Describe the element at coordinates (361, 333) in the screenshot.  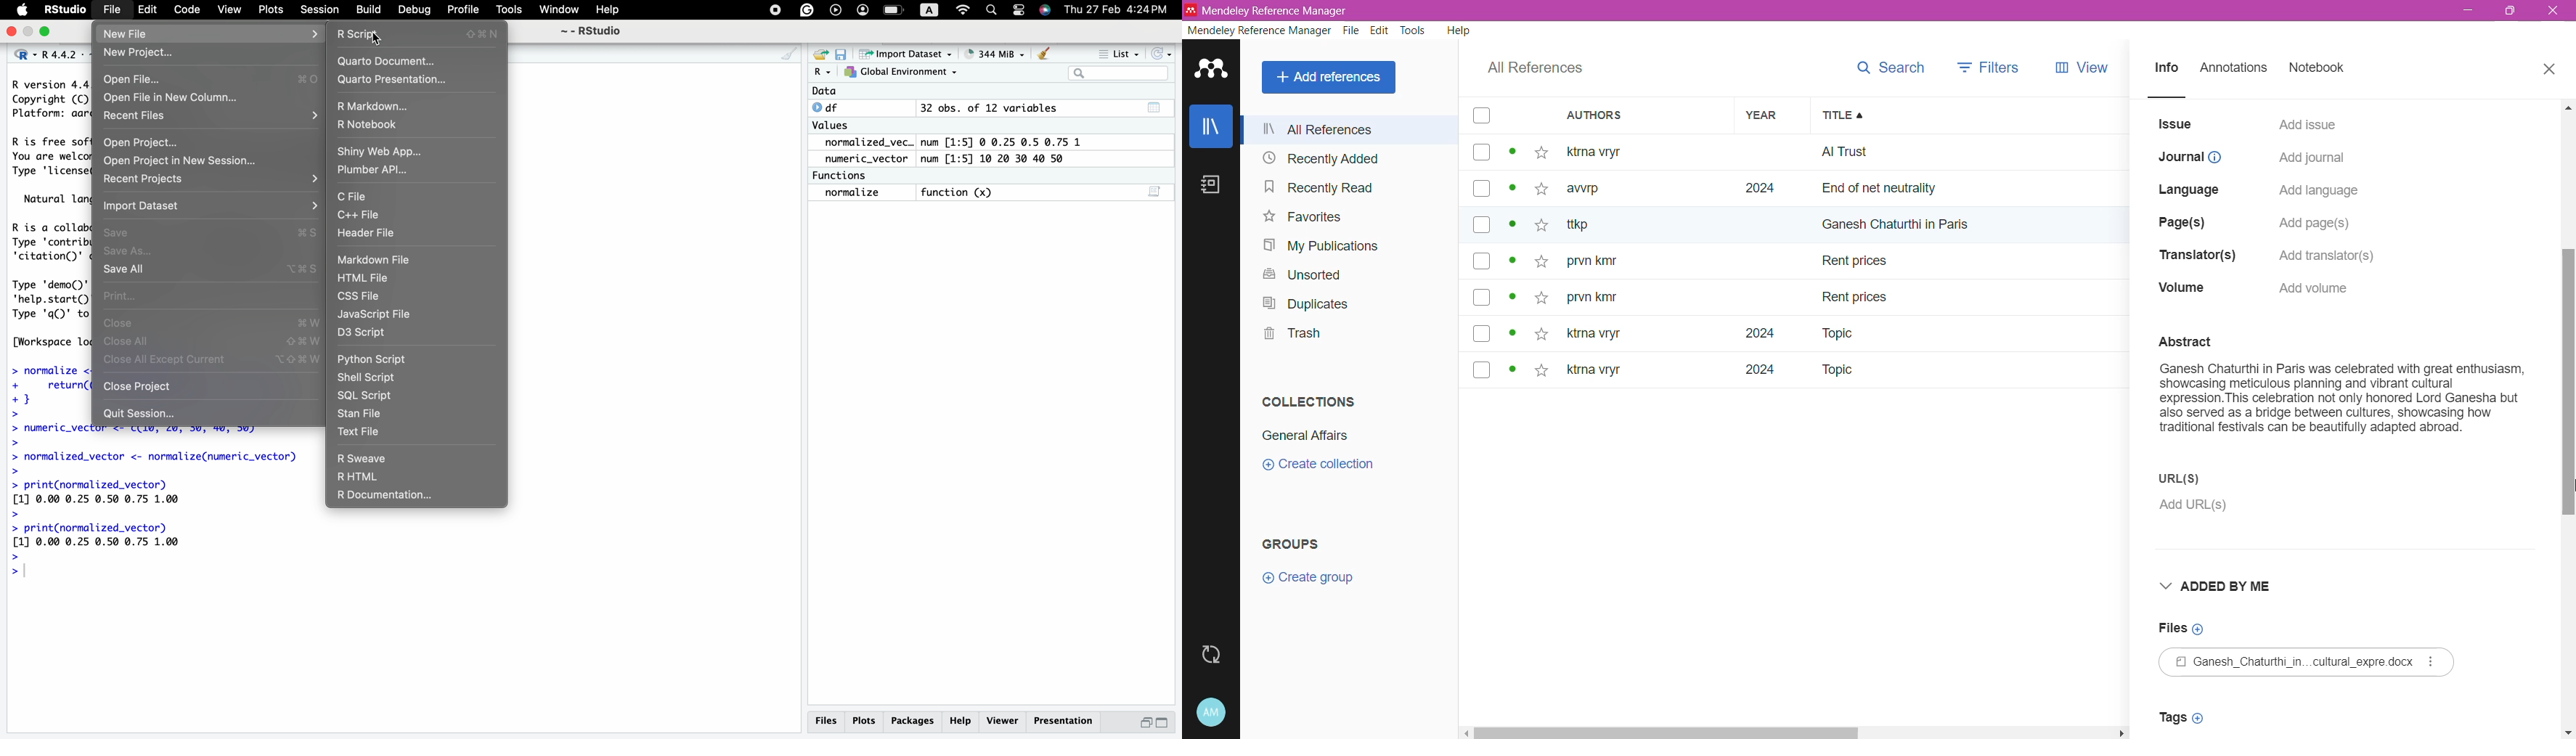
I see `D3 Script` at that location.